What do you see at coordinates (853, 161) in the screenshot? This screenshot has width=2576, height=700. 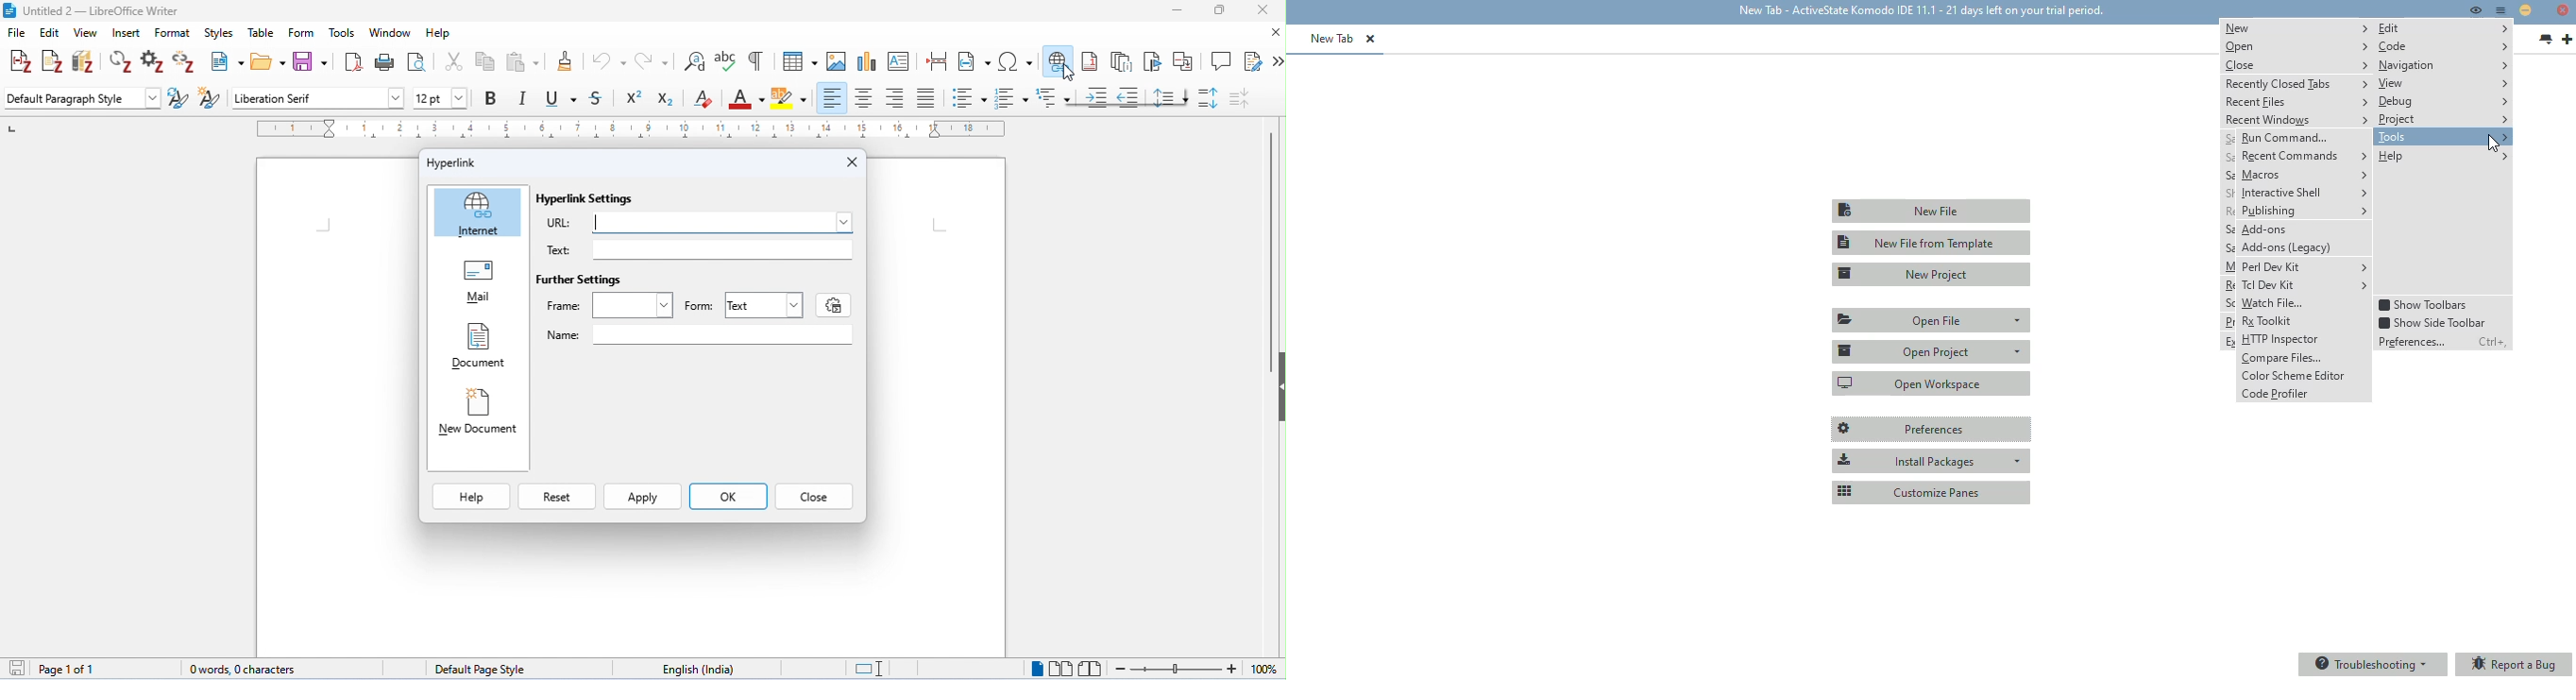 I see `Close` at bounding box center [853, 161].